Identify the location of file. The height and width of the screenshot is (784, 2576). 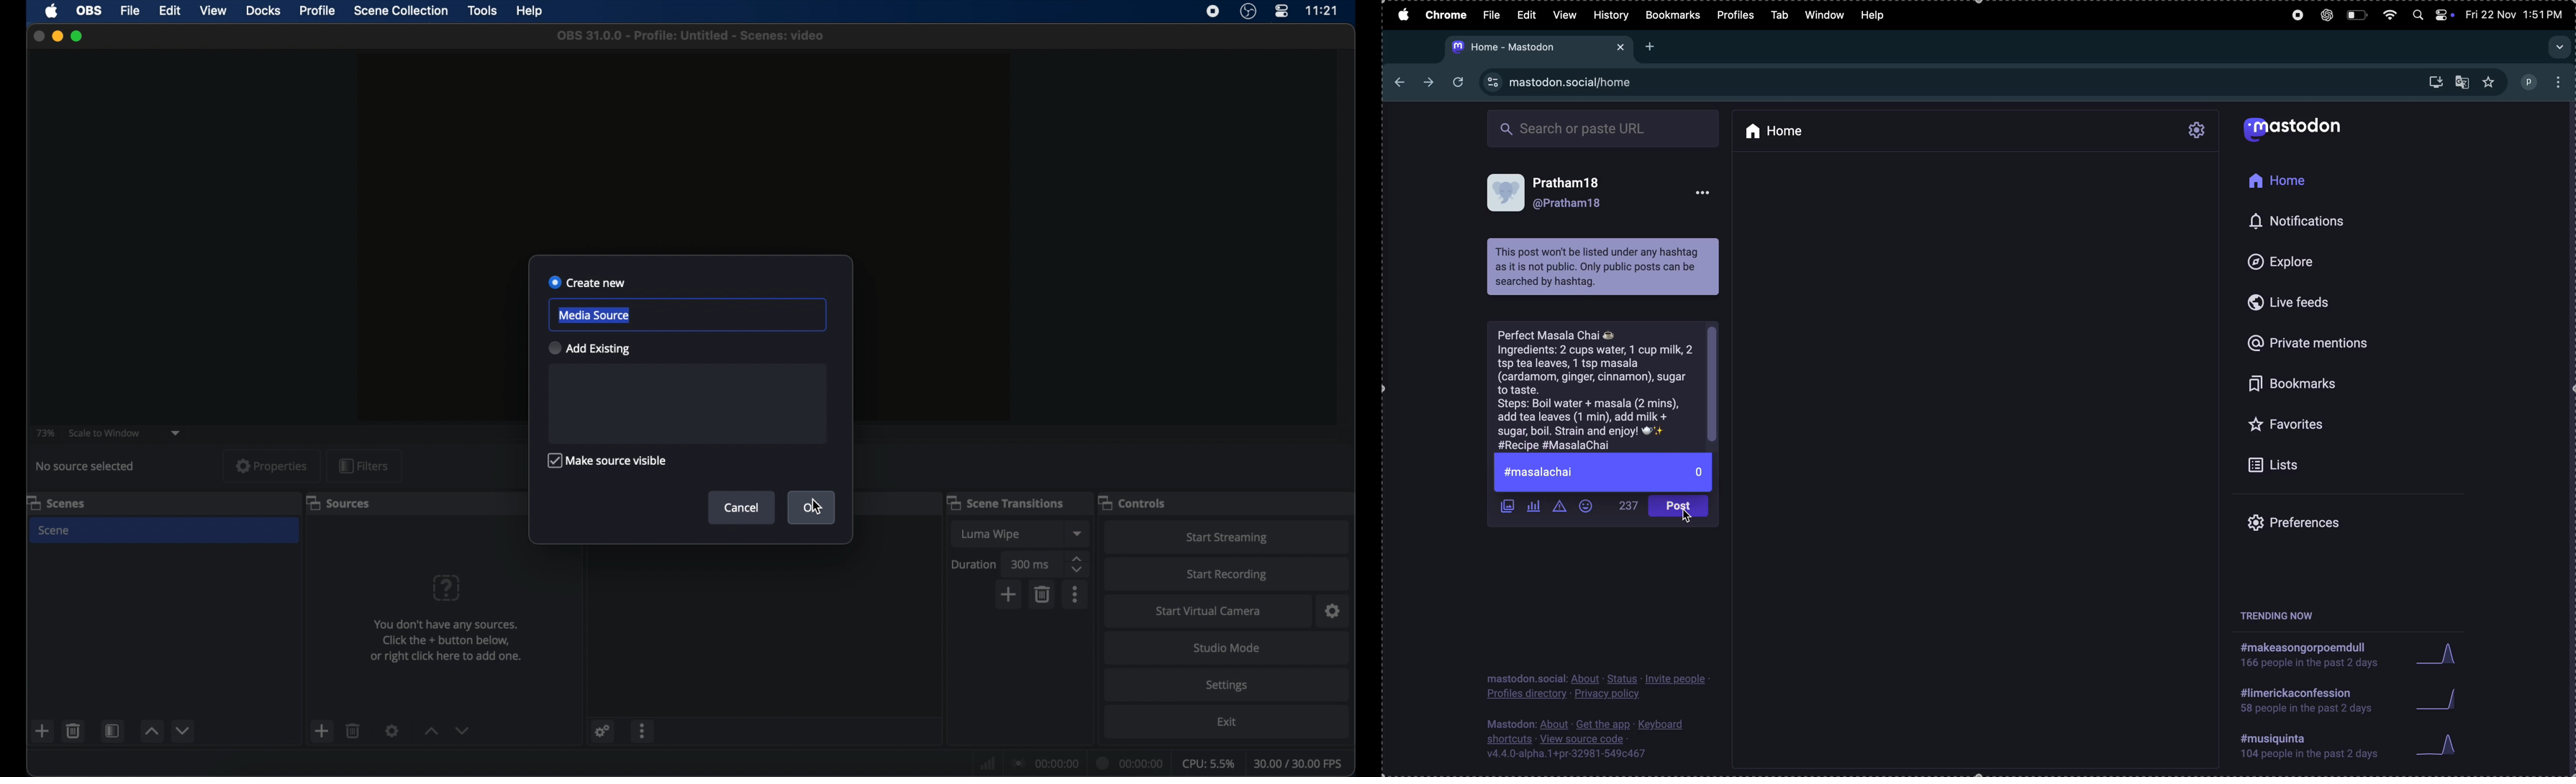
(130, 12).